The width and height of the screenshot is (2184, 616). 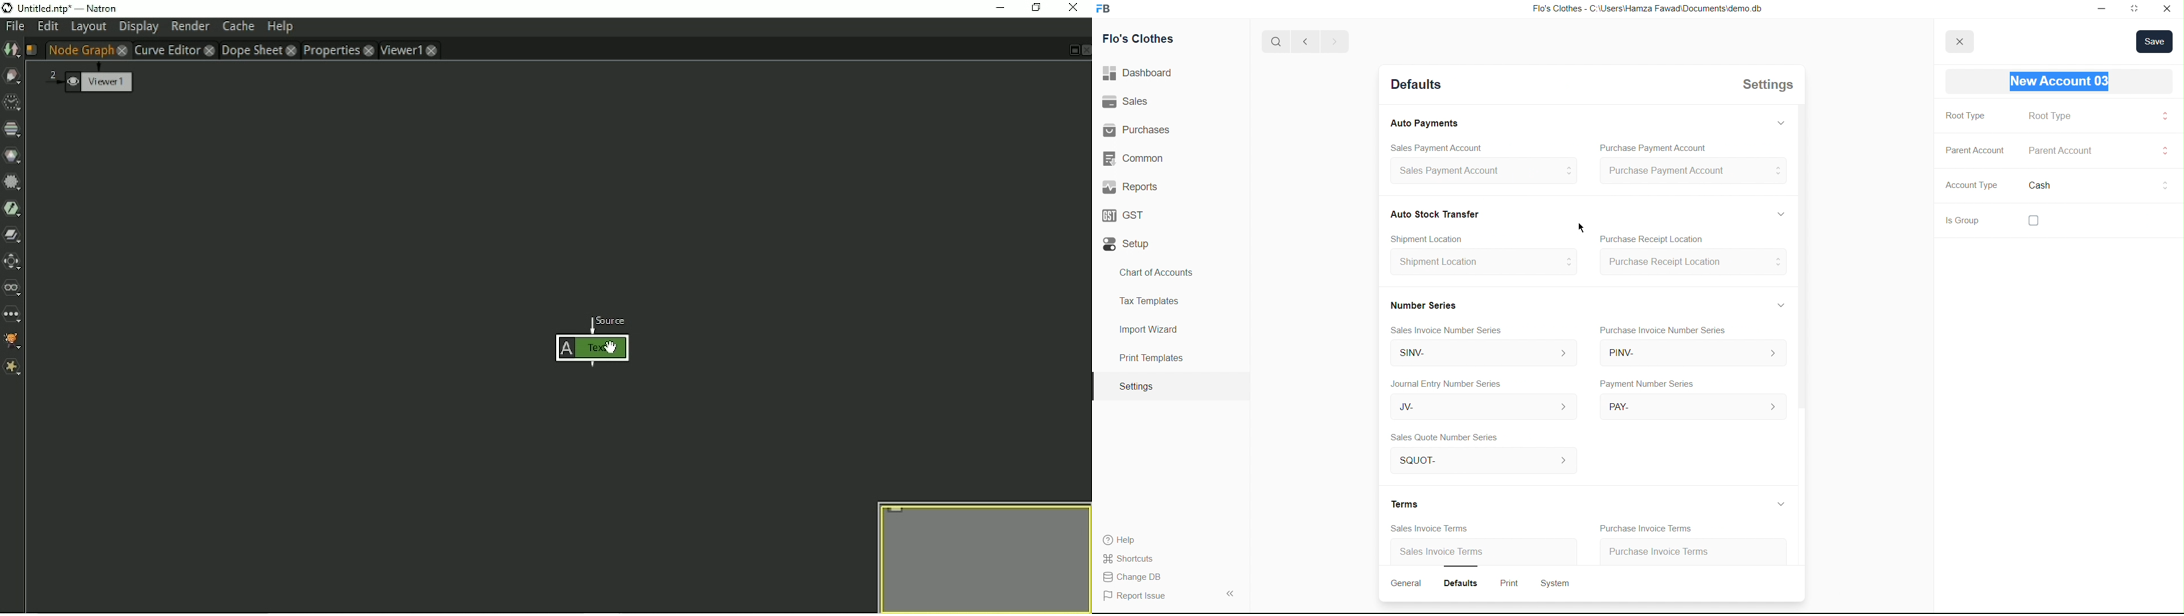 What do you see at coordinates (1970, 188) in the screenshot?
I see `Account Type` at bounding box center [1970, 188].